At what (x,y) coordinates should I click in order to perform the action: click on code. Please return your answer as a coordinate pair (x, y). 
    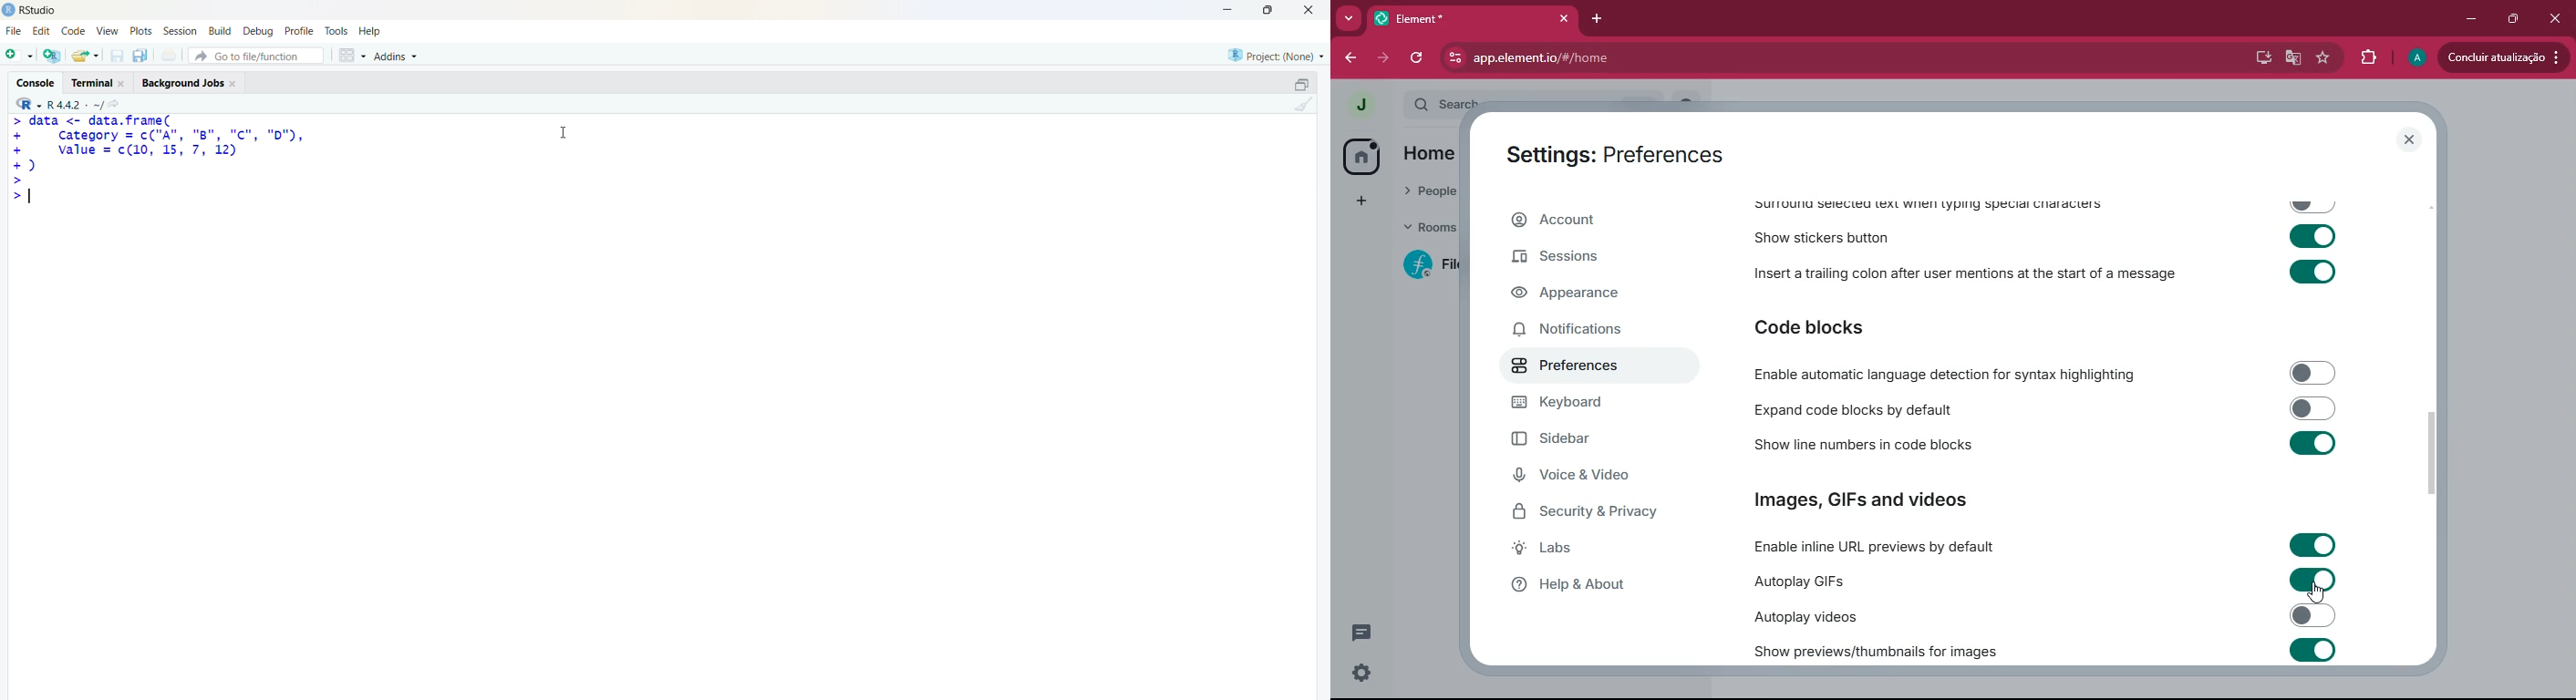
    Looking at the image, I should click on (73, 31).